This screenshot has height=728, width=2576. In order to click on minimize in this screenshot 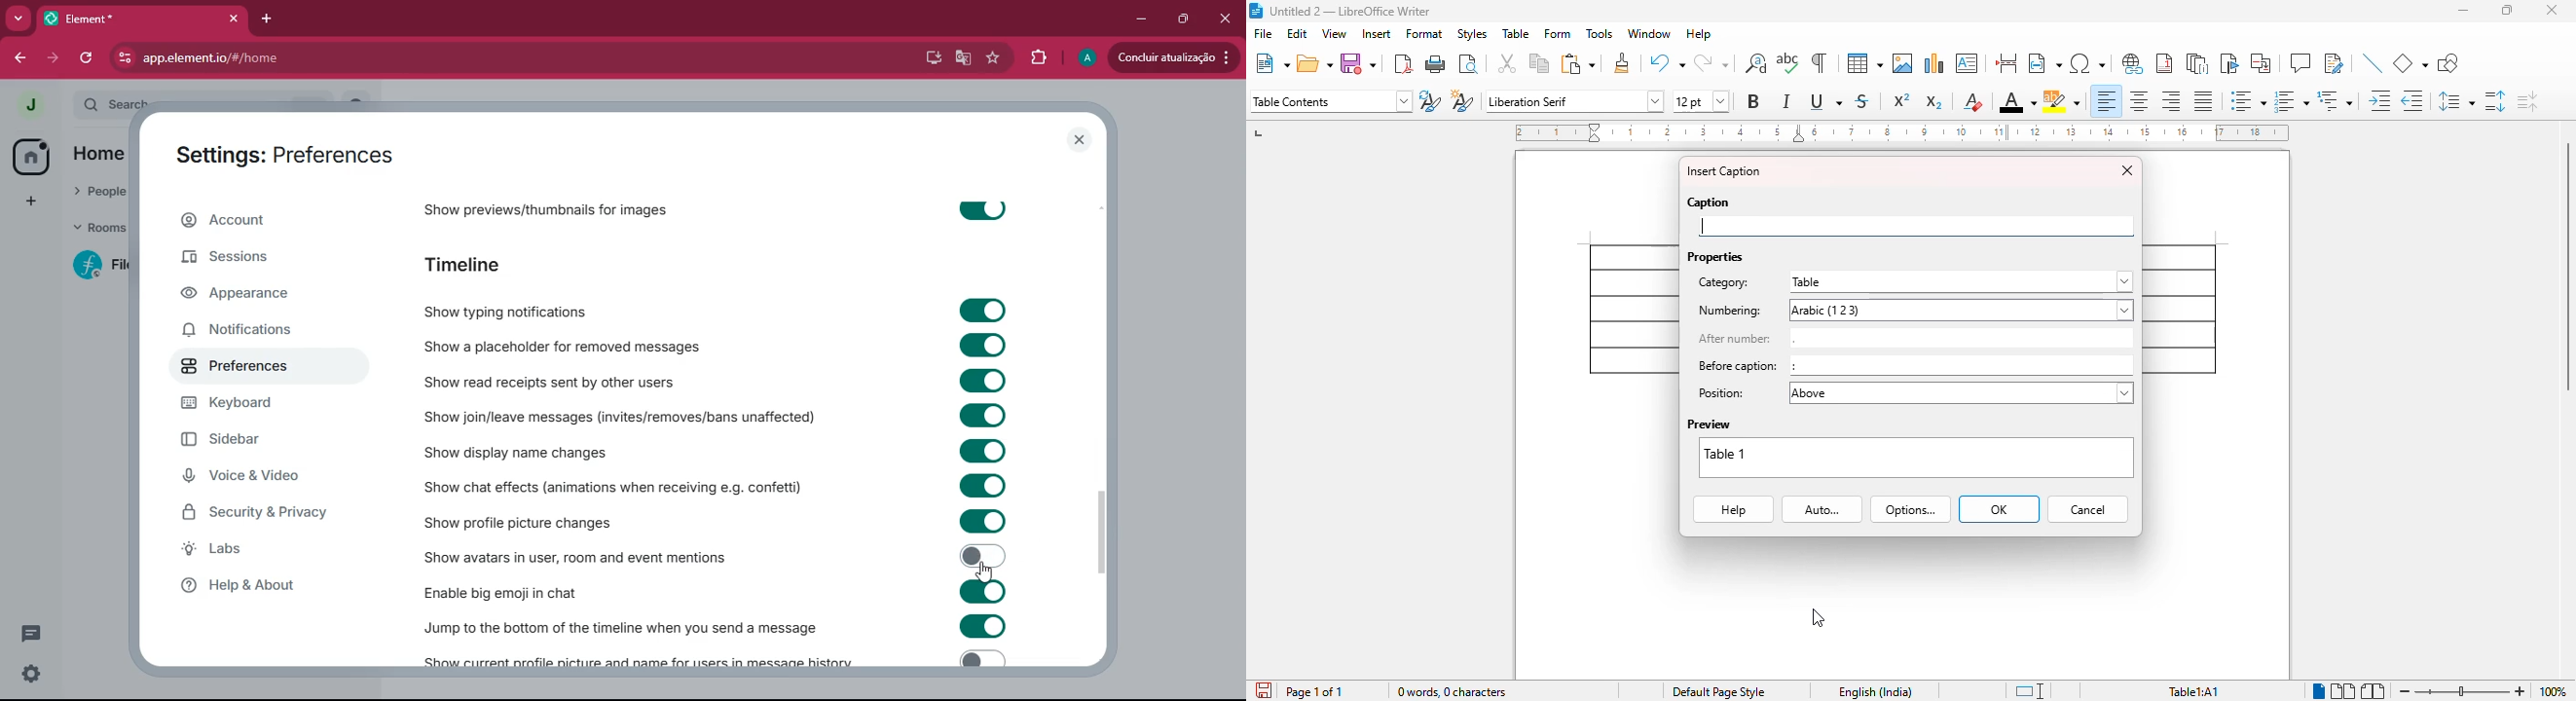, I will do `click(1143, 17)`.